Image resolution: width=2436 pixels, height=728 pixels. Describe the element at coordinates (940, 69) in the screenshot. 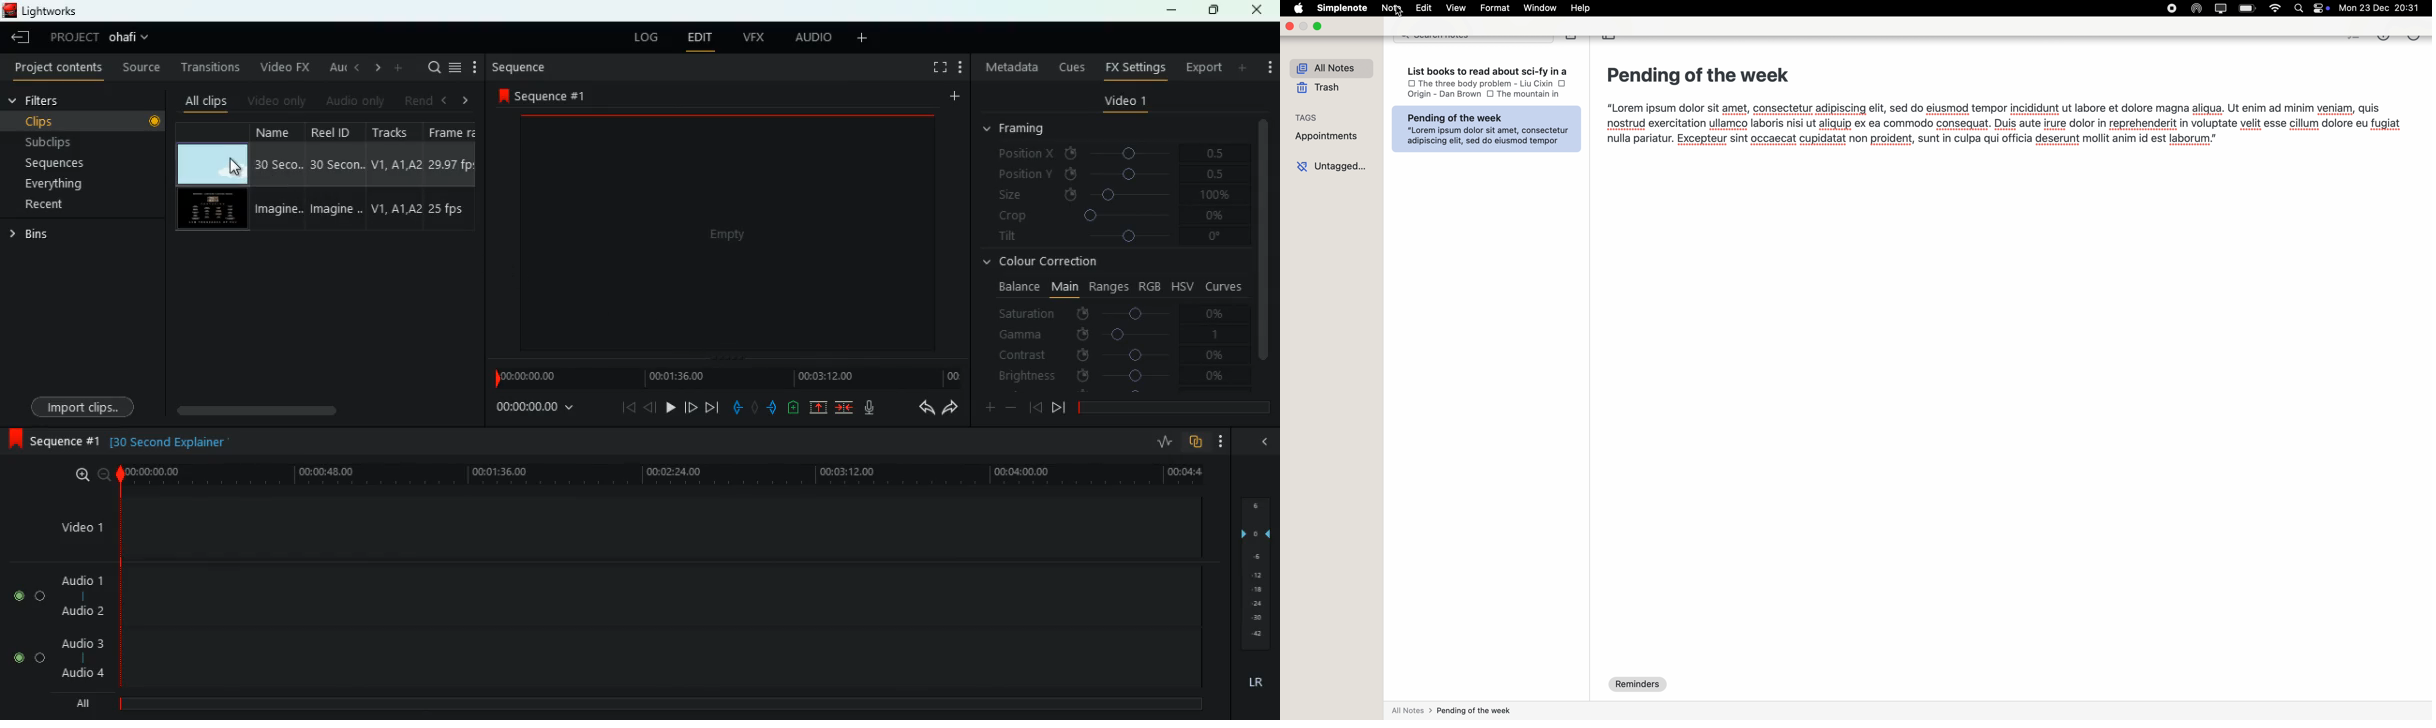

I see `full screen` at that location.